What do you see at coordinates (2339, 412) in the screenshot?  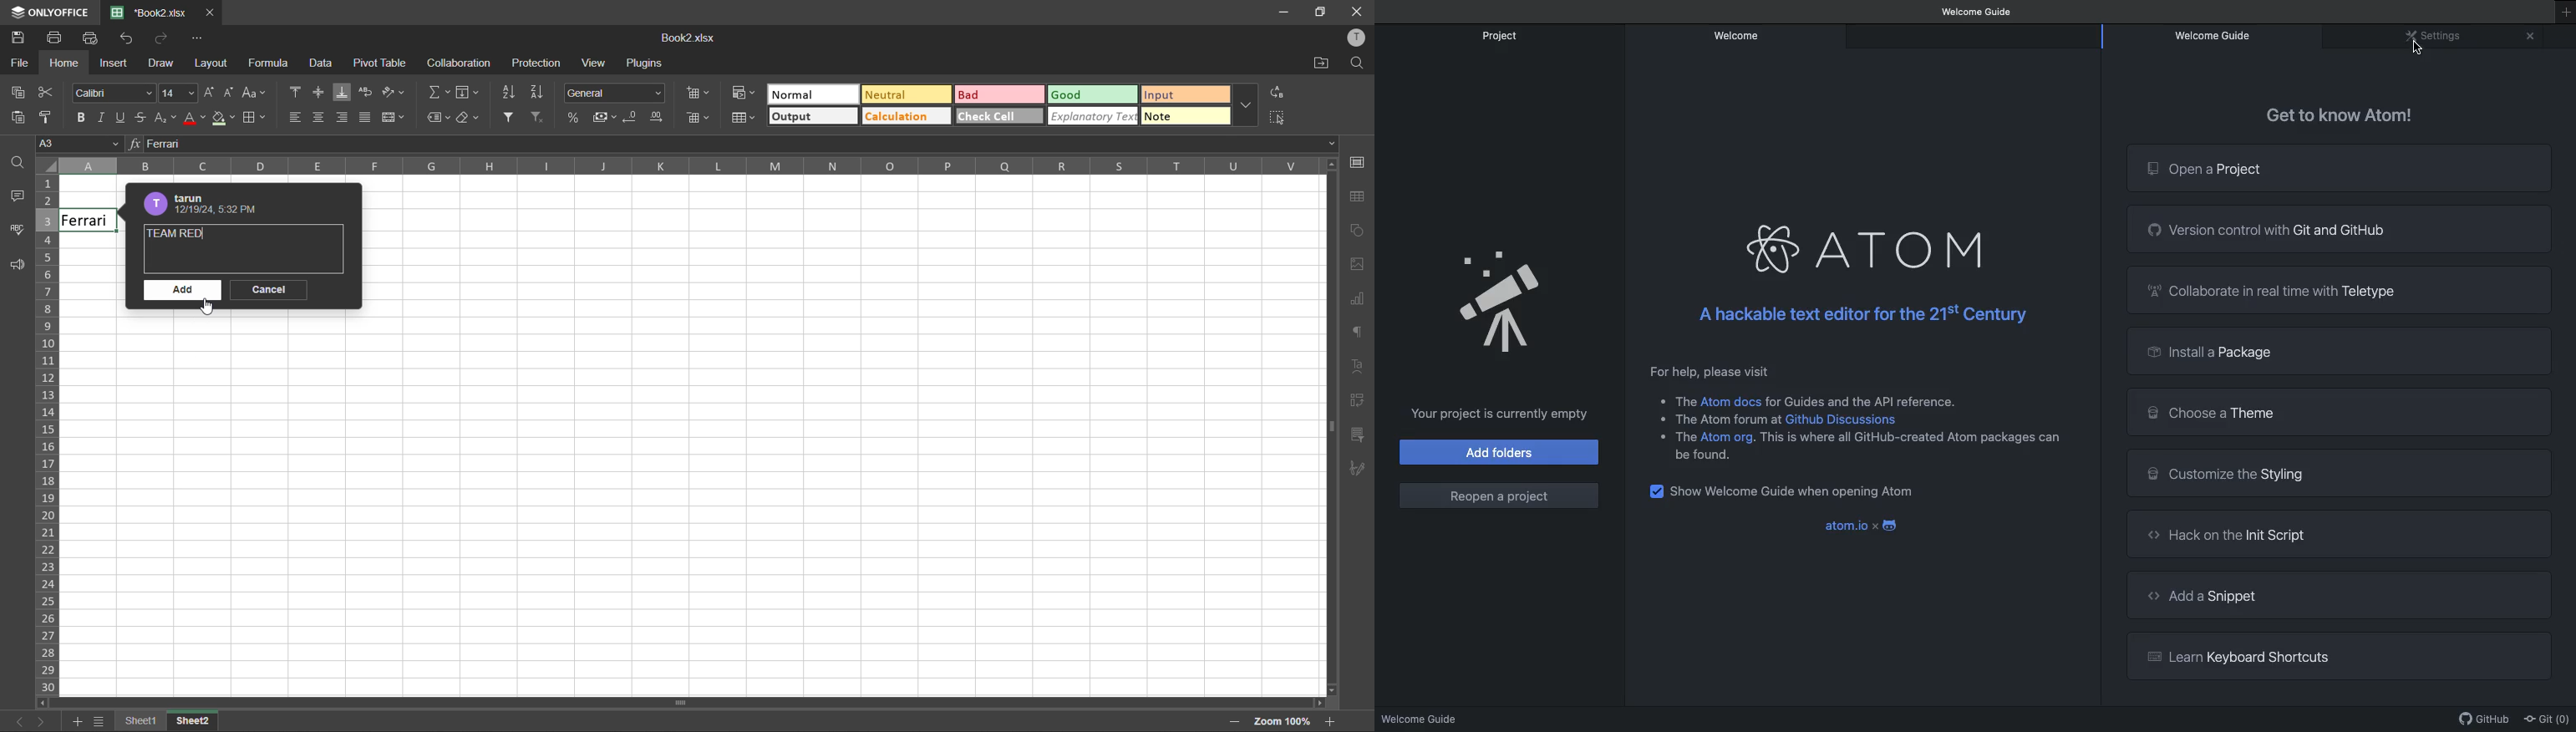 I see `Choose a theme` at bounding box center [2339, 412].